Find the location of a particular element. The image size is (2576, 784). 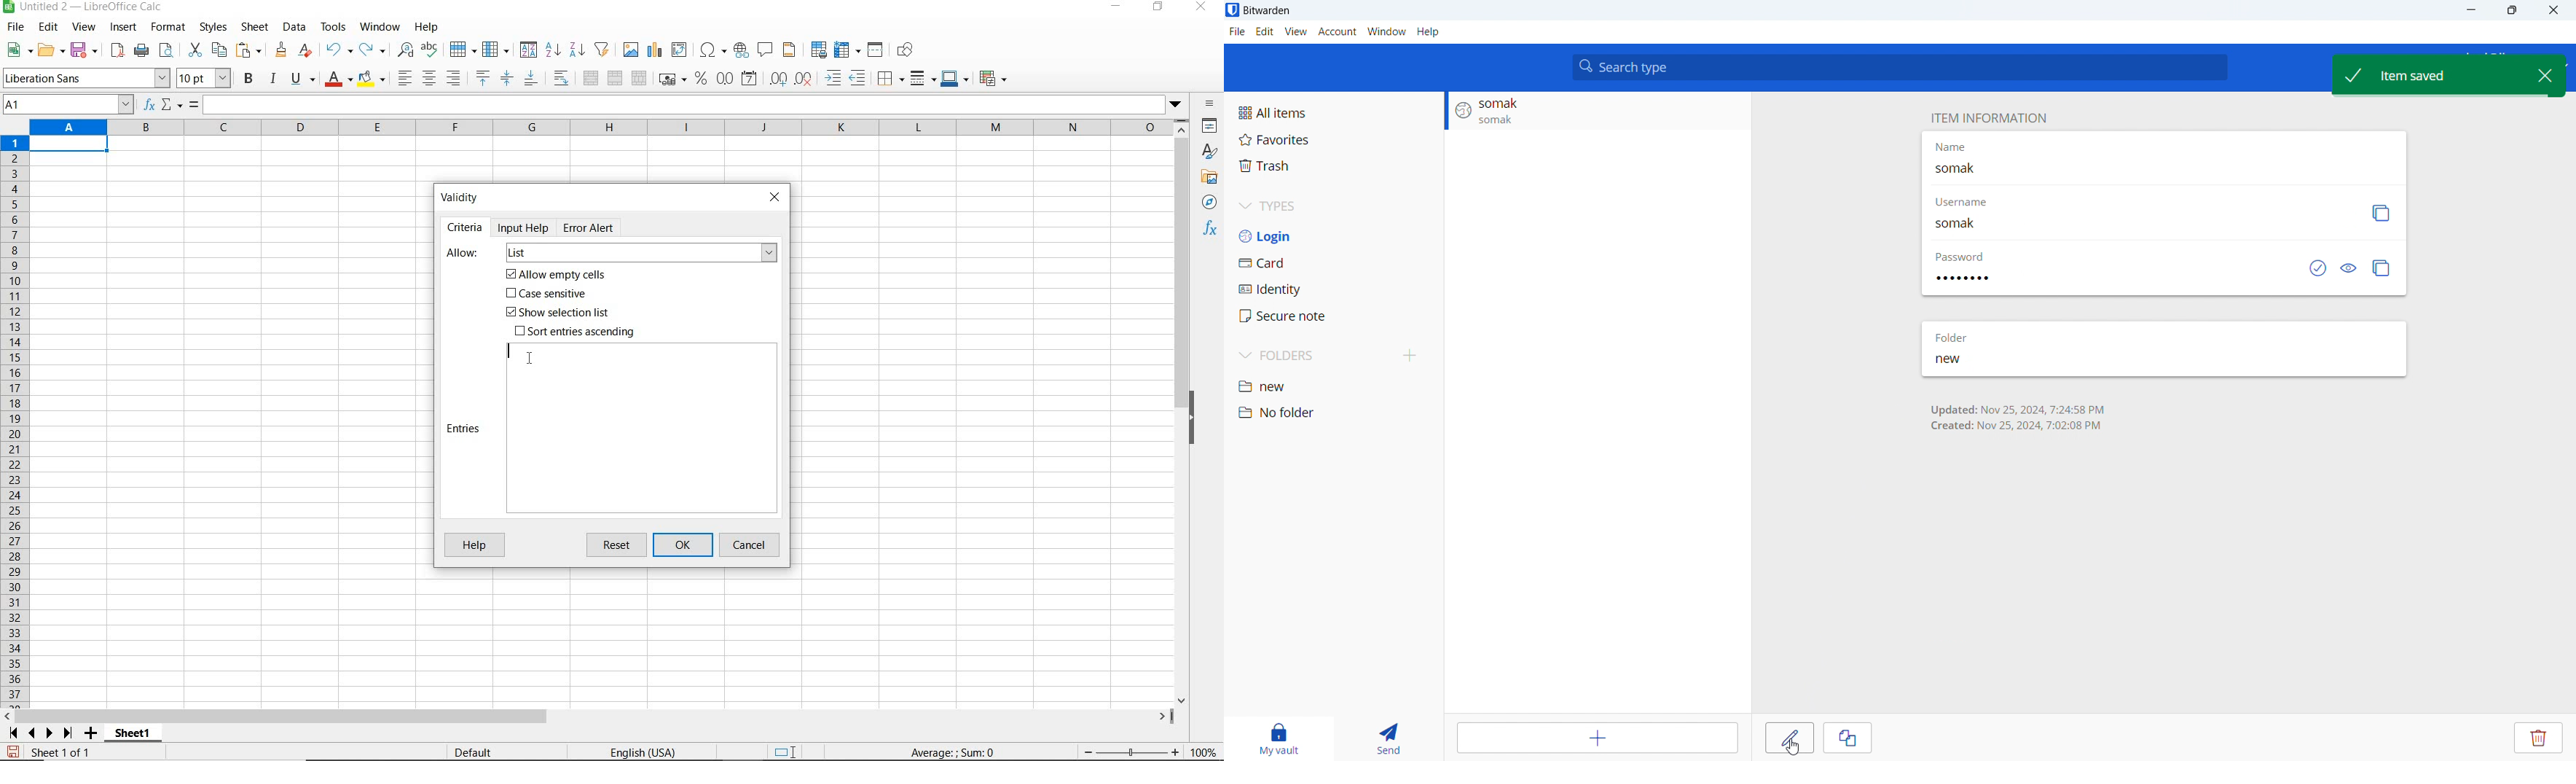

file is located at coordinates (13, 29).